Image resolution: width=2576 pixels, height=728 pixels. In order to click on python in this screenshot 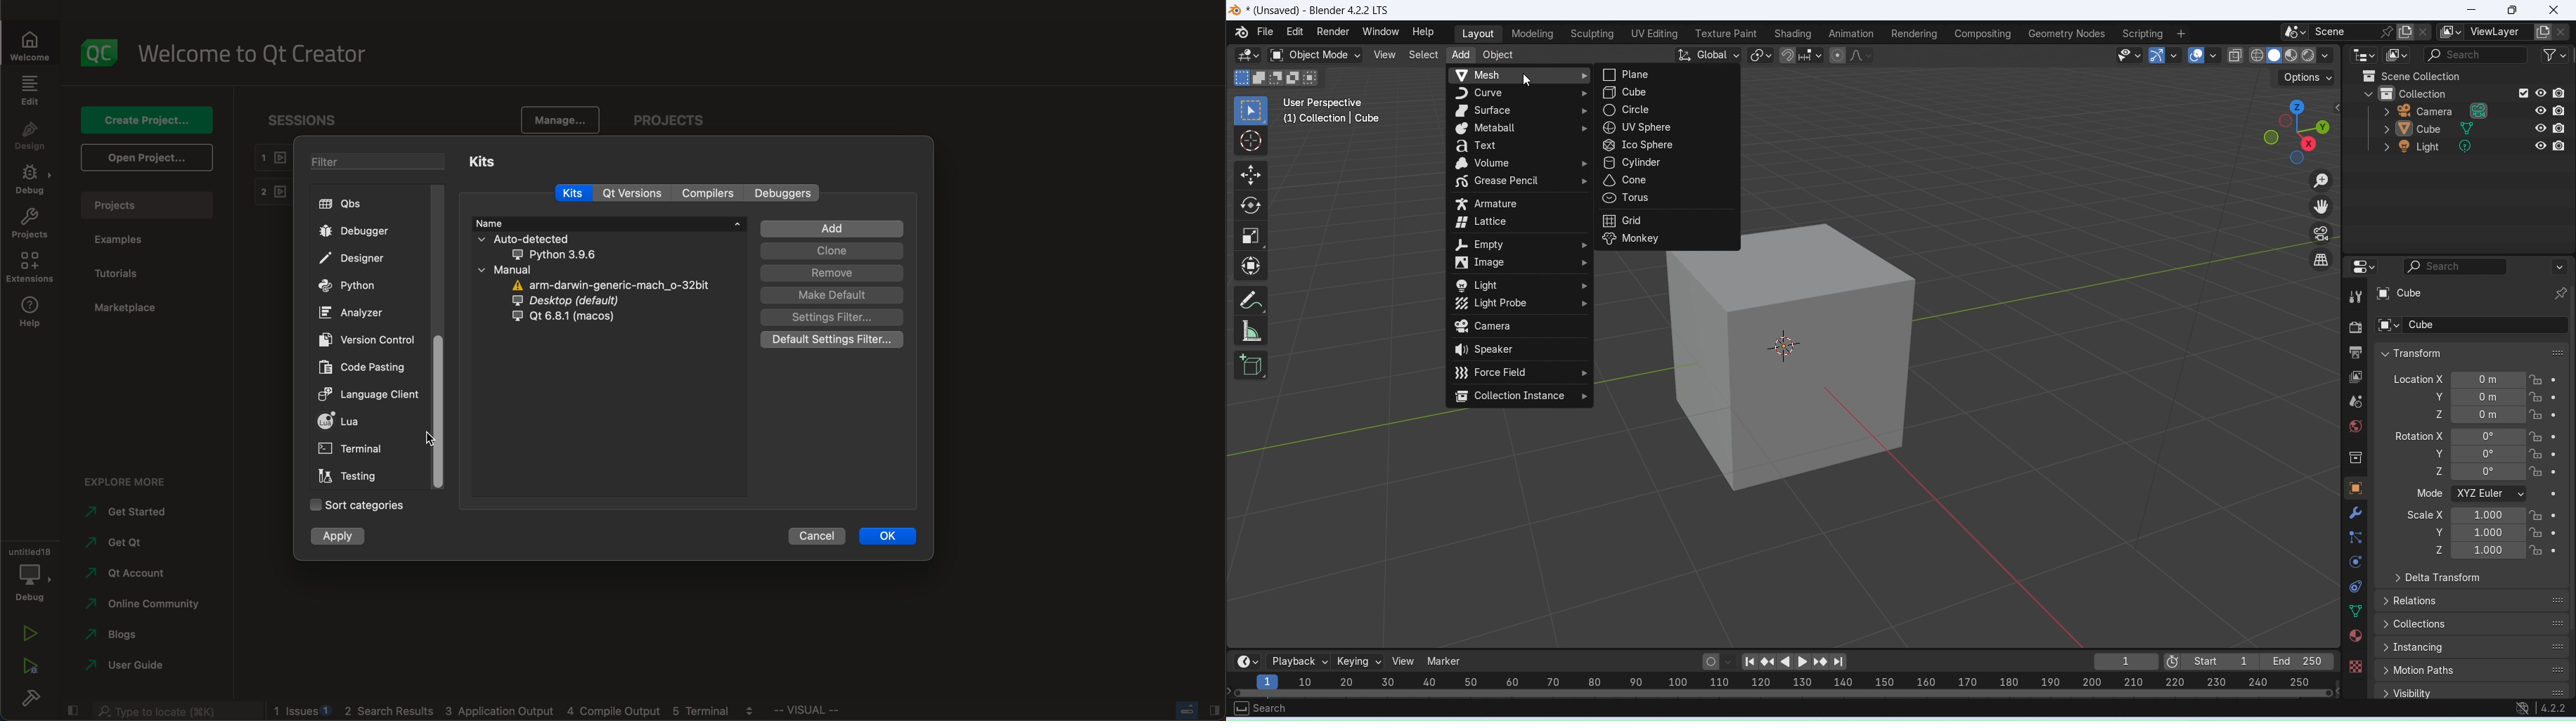, I will do `click(353, 286)`.